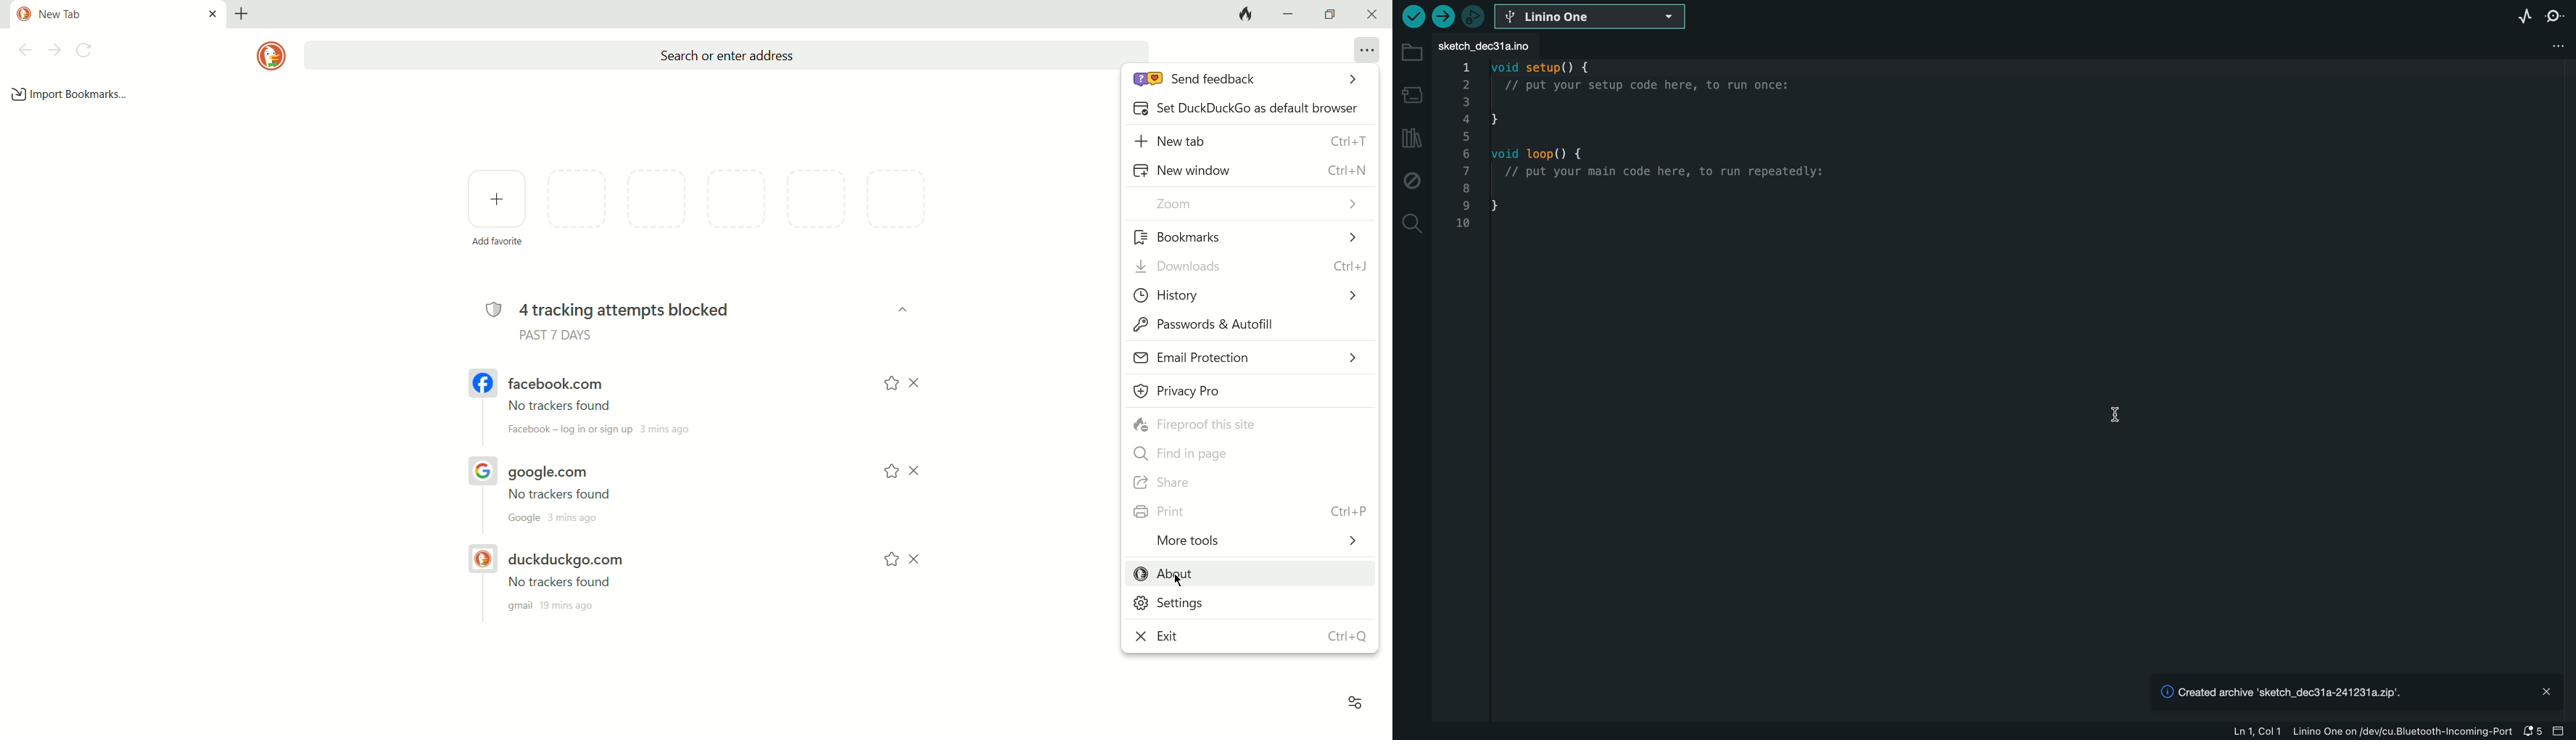  Describe the element at coordinates (1248, 574) in the screenshot. I see `about` at that location.